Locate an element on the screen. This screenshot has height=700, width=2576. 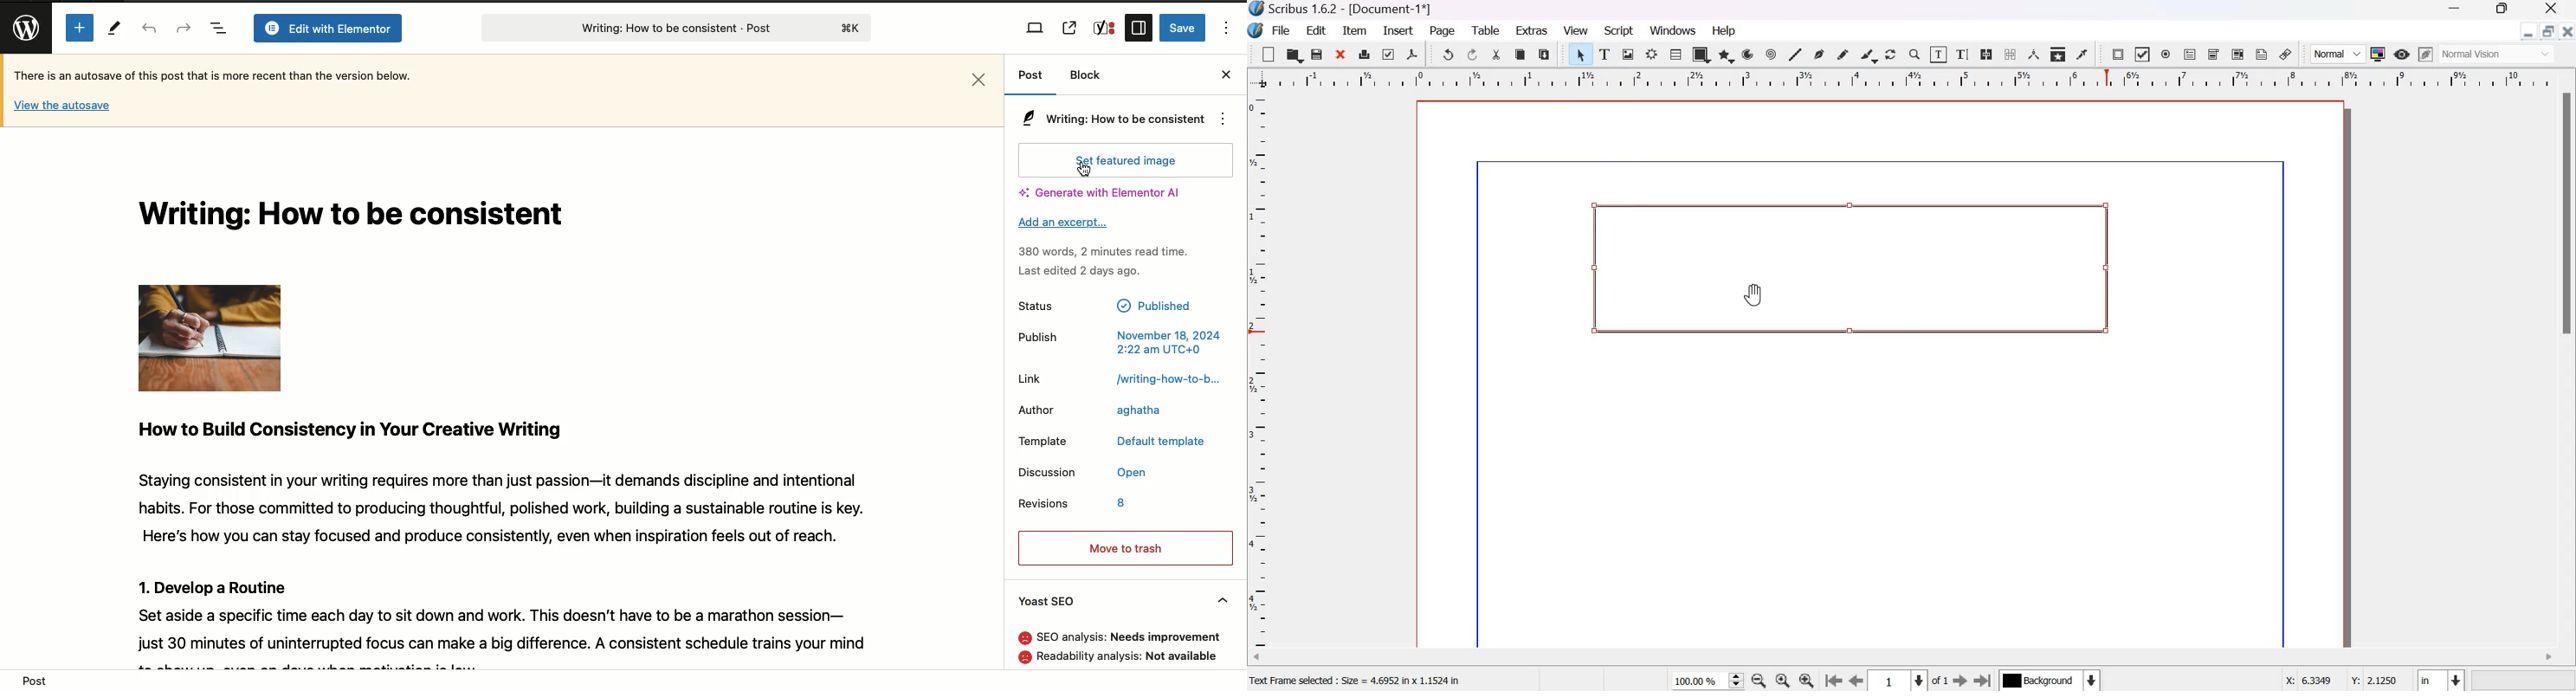
View is located at coordinates (1576, 30).